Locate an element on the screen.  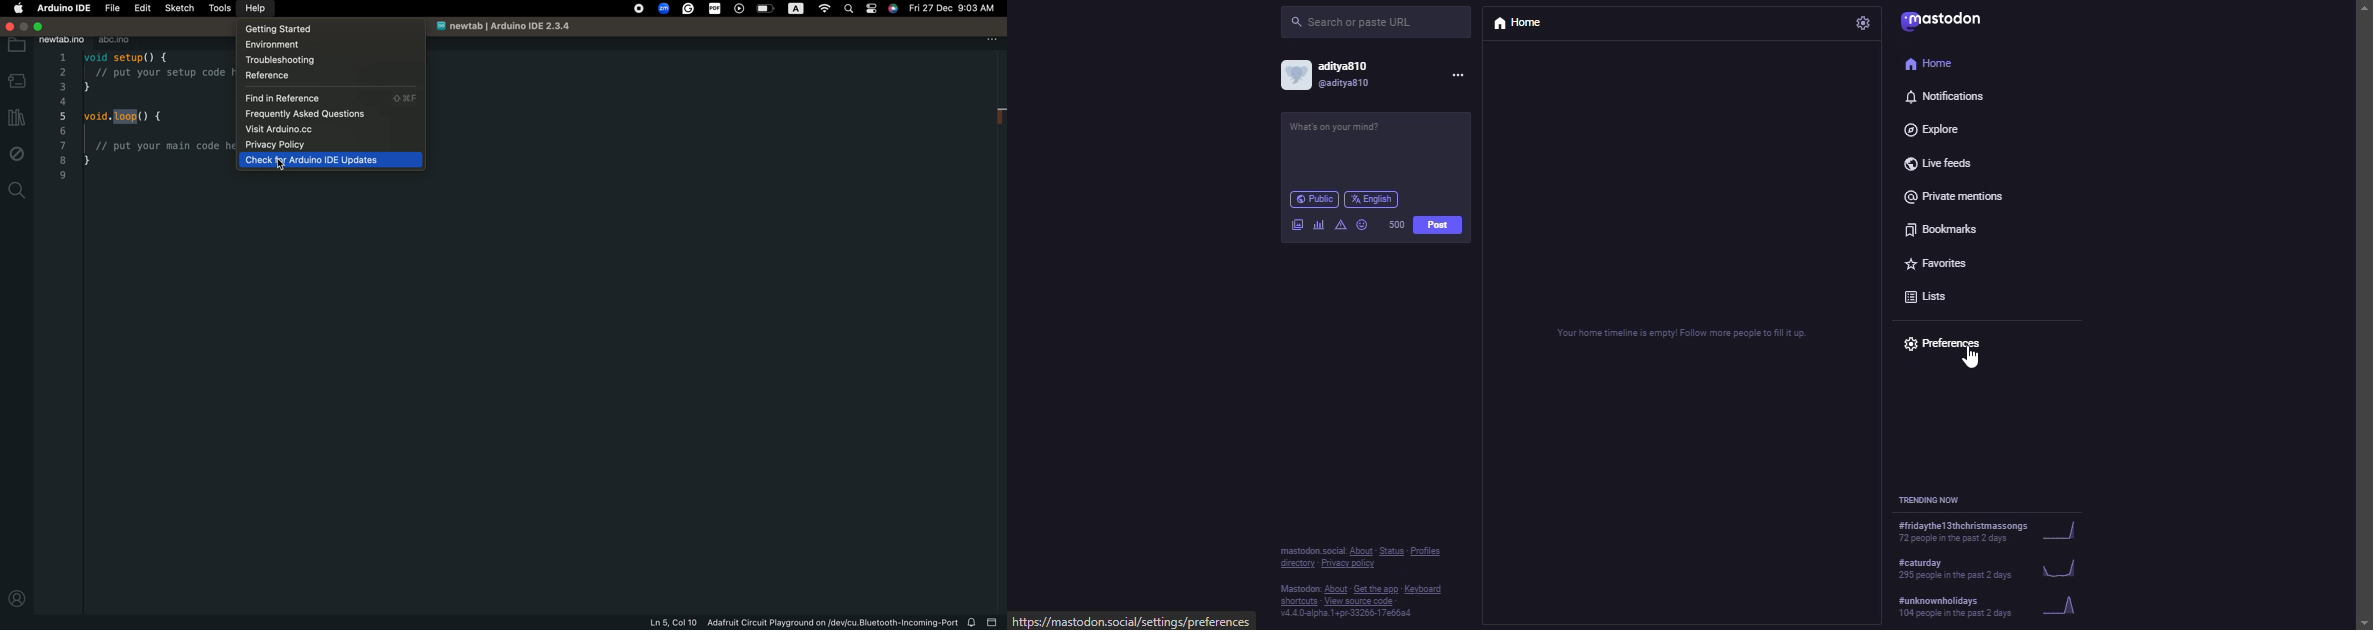
private mentions is located at coordinates (1960, 193).